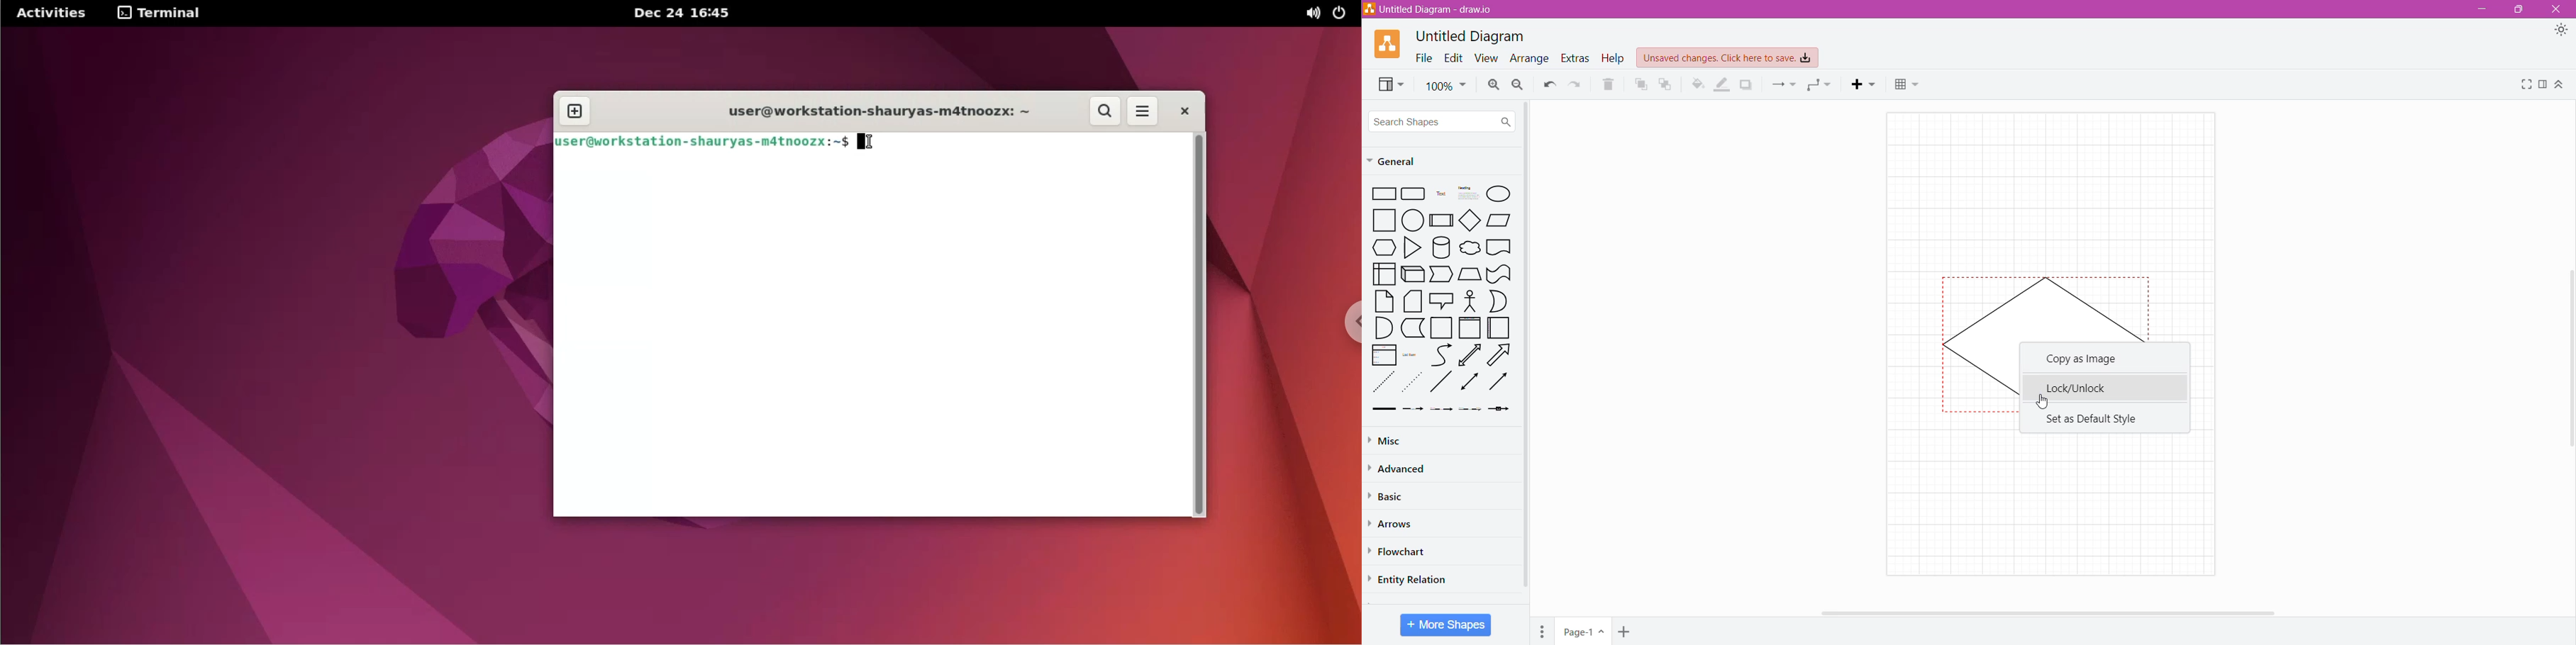  I want to click on Note, so click(1384, 301).